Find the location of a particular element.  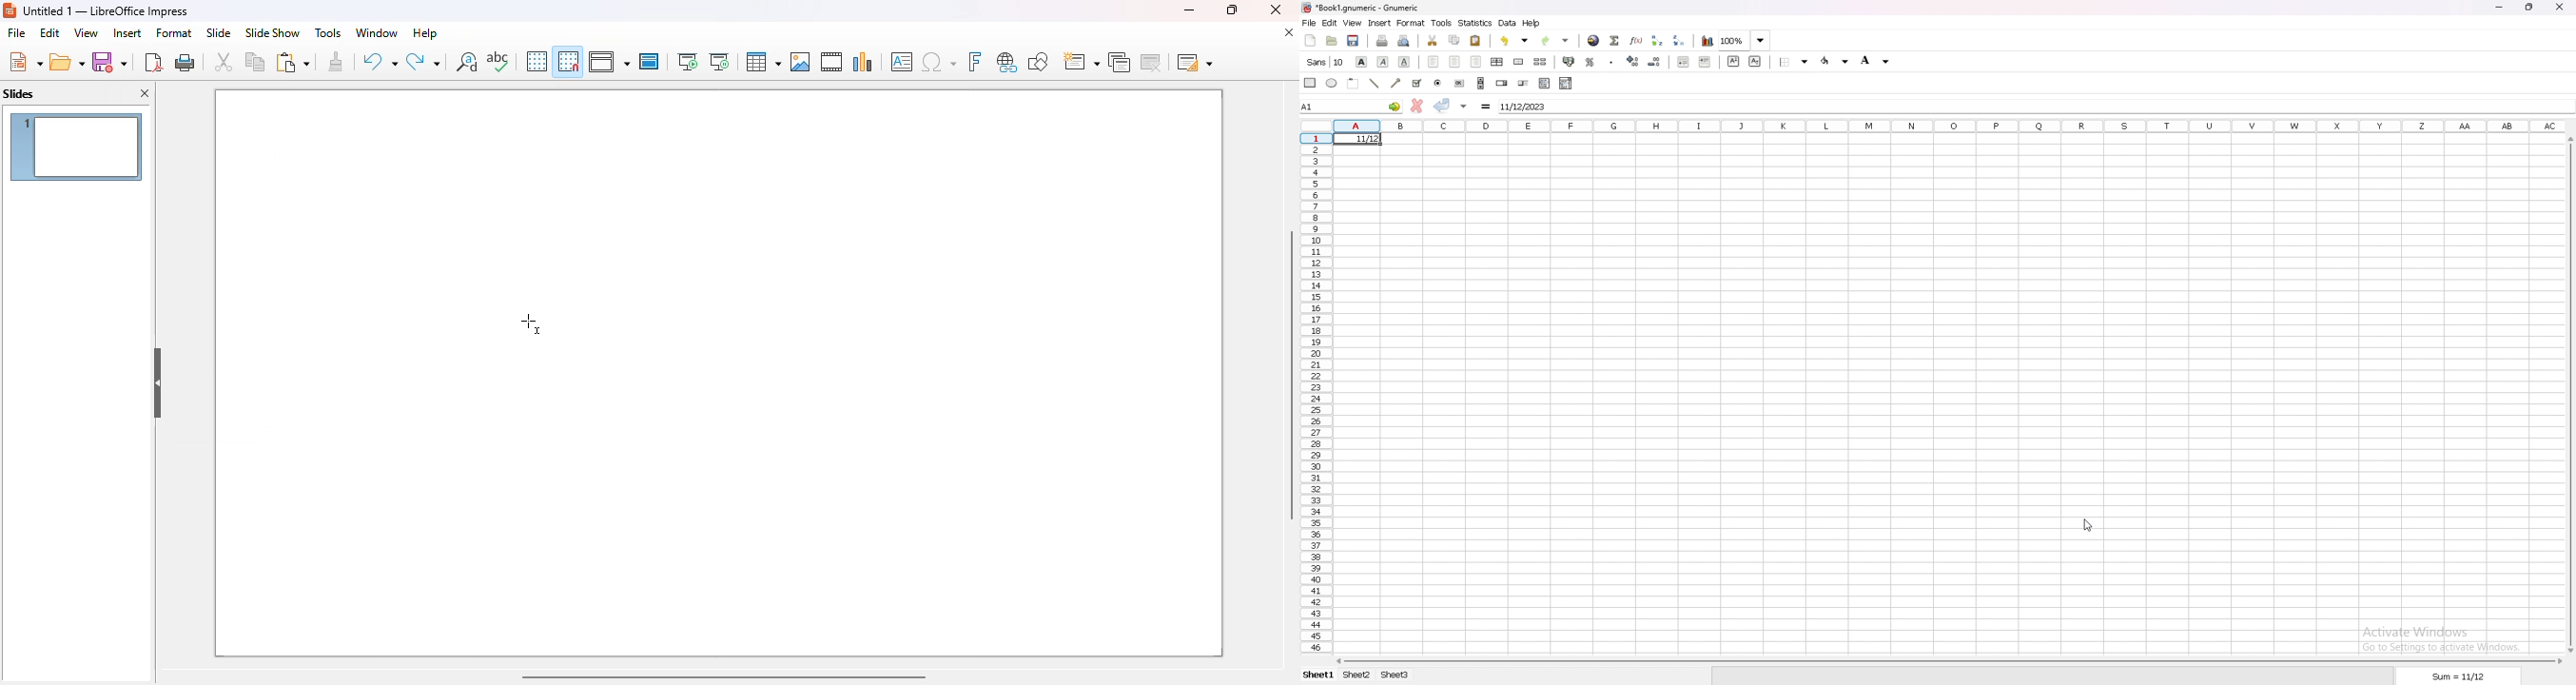

foreground is located at coordinates (1835, 61).